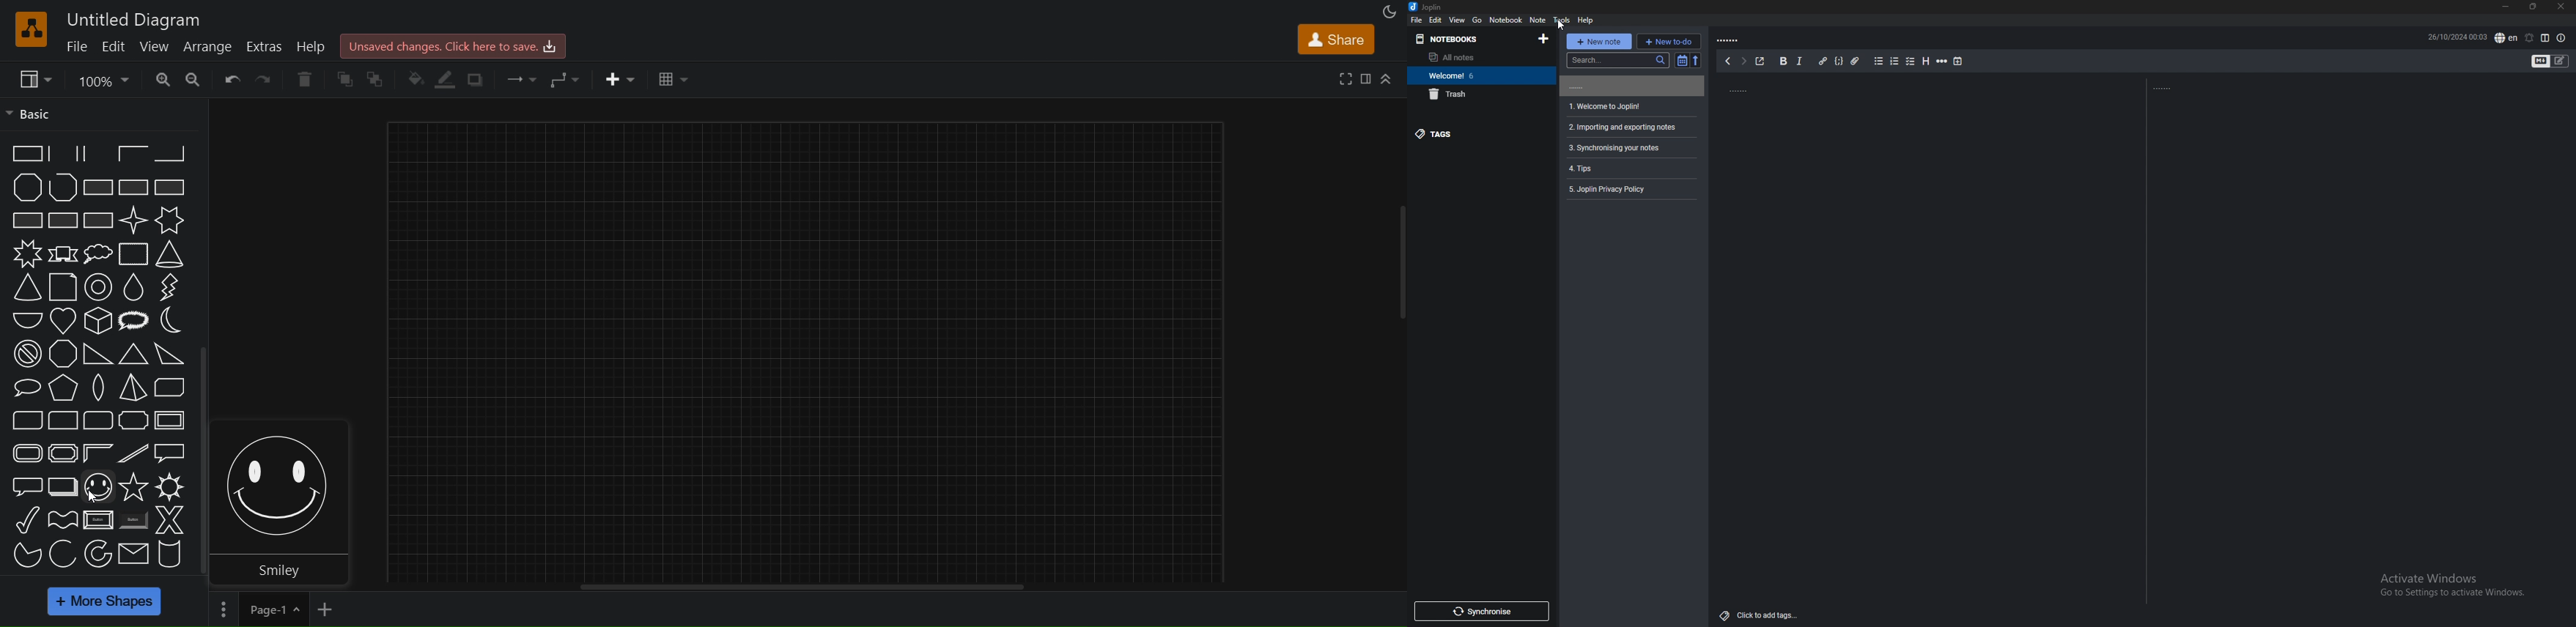 This screenshot has height=644, width=2576. What do you see at coordinates (2170, 88) in the screenshot?
I see `.......` at bounding box center [2170, 88].